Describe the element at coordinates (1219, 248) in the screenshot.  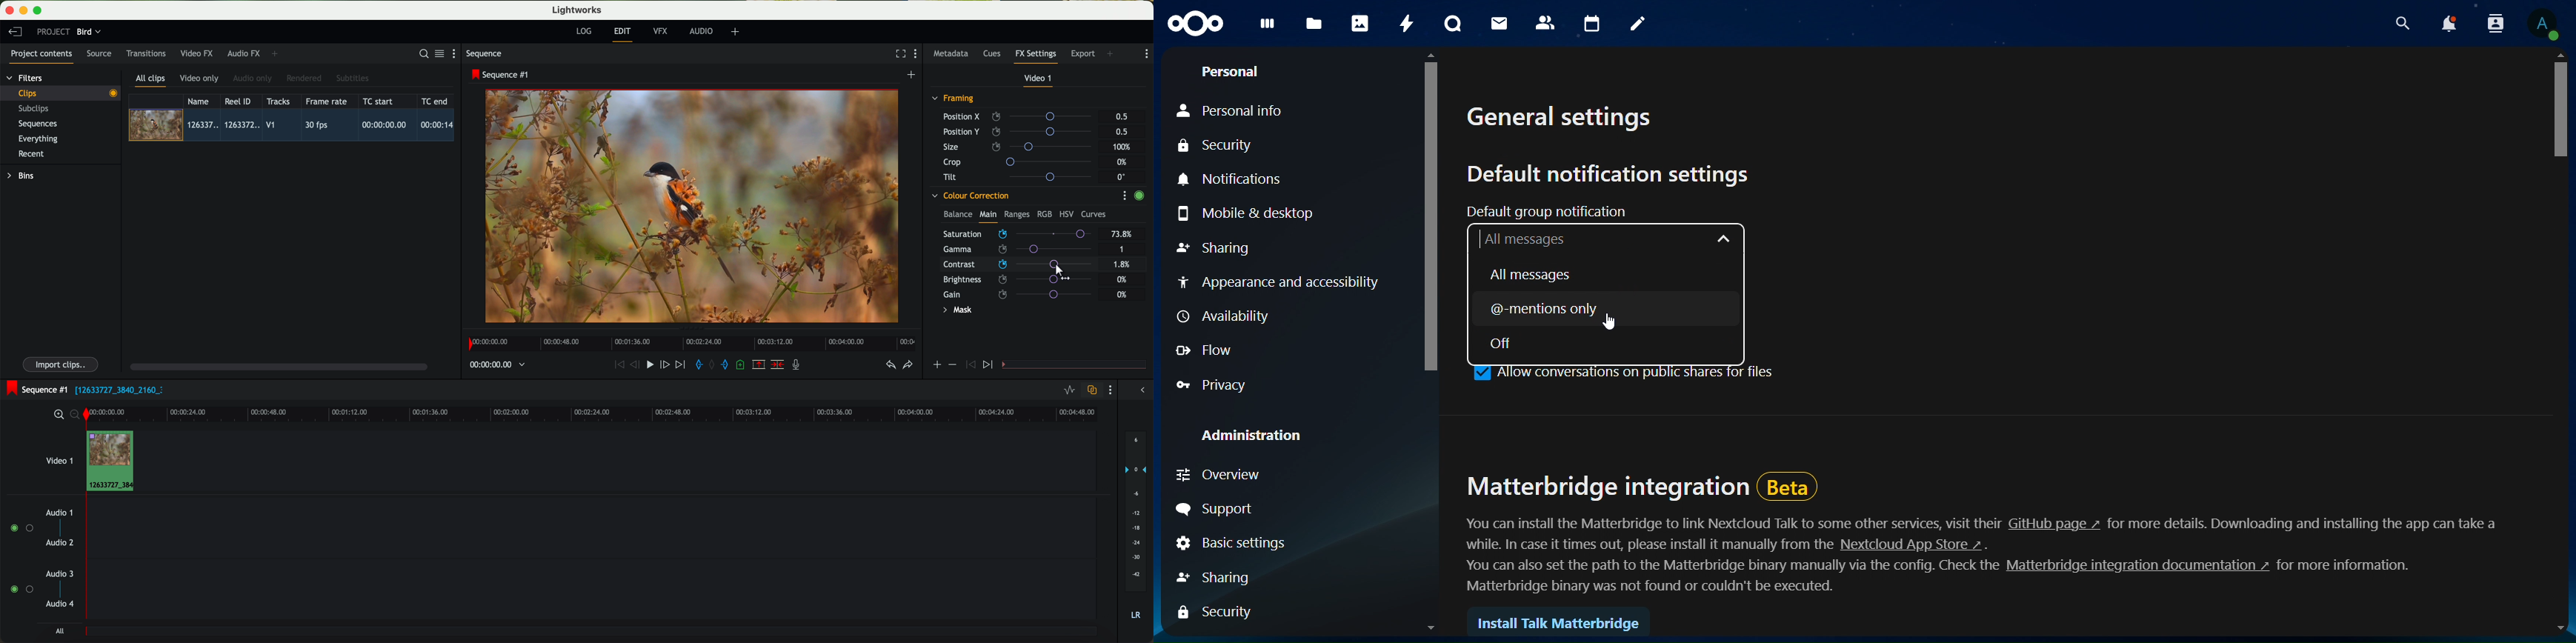
I see `sharing` at that location.